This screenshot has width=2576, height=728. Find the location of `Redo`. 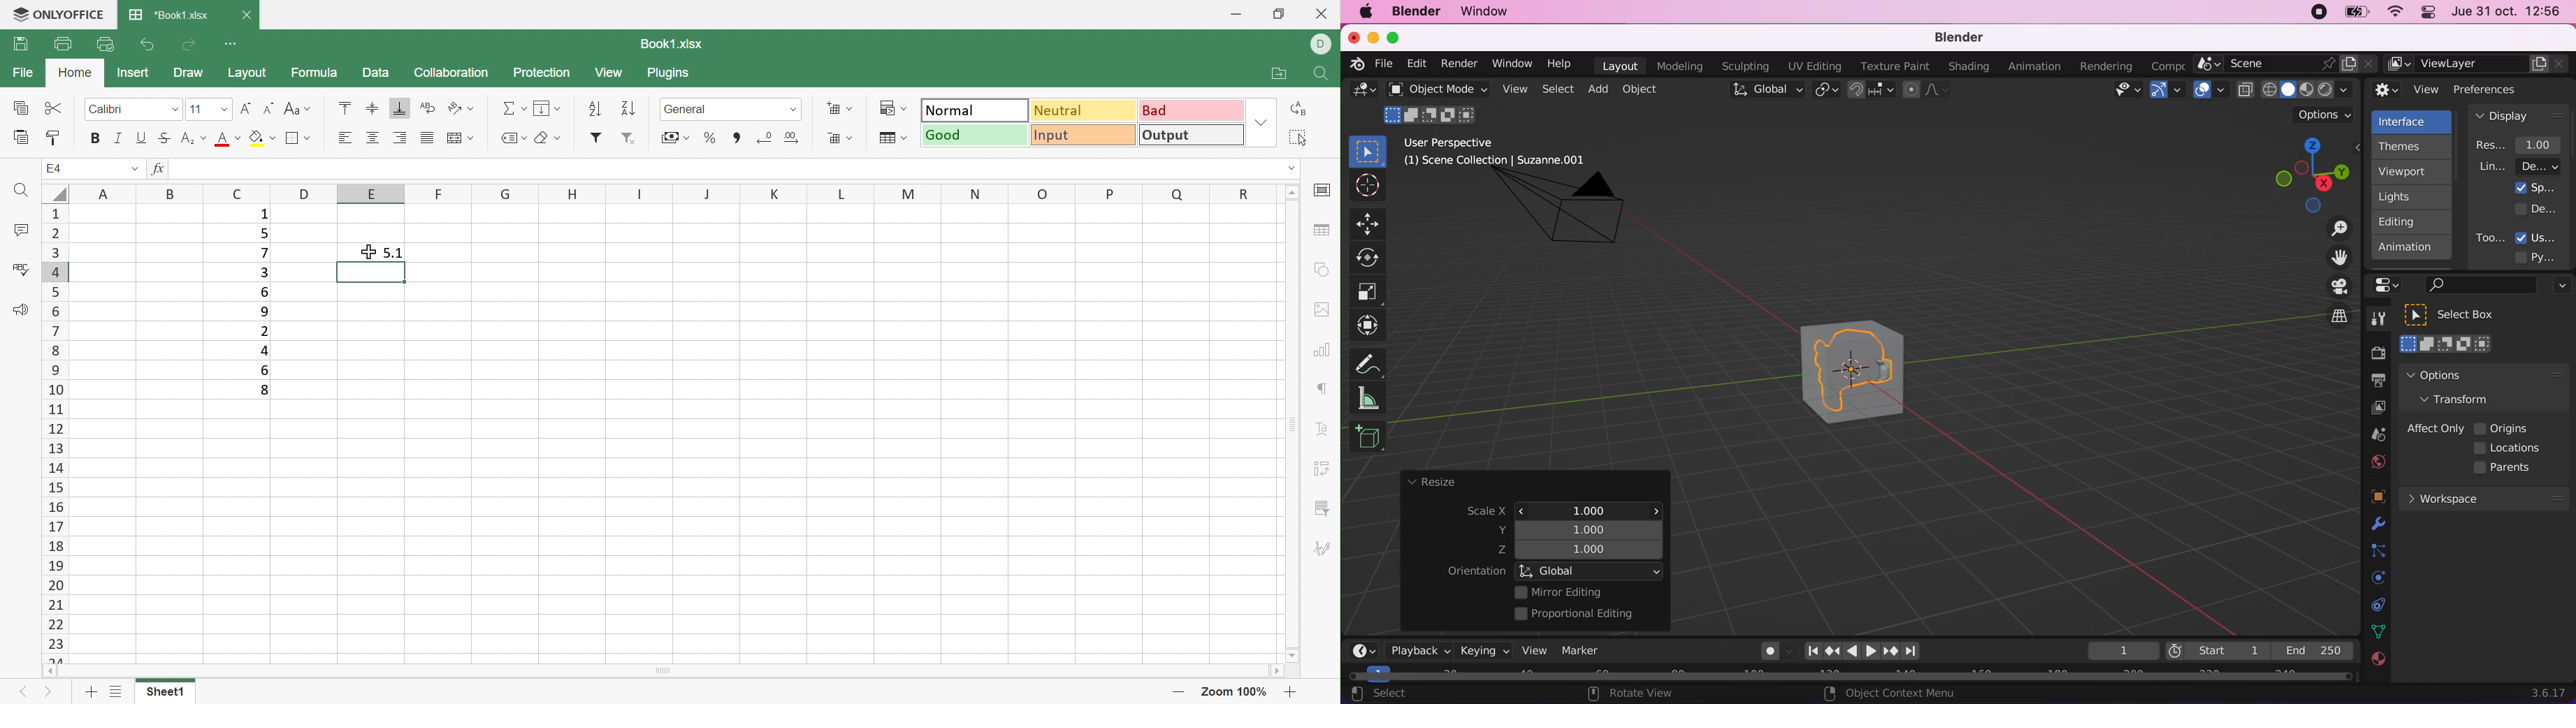

Redo is located at coordinates (188, 46).